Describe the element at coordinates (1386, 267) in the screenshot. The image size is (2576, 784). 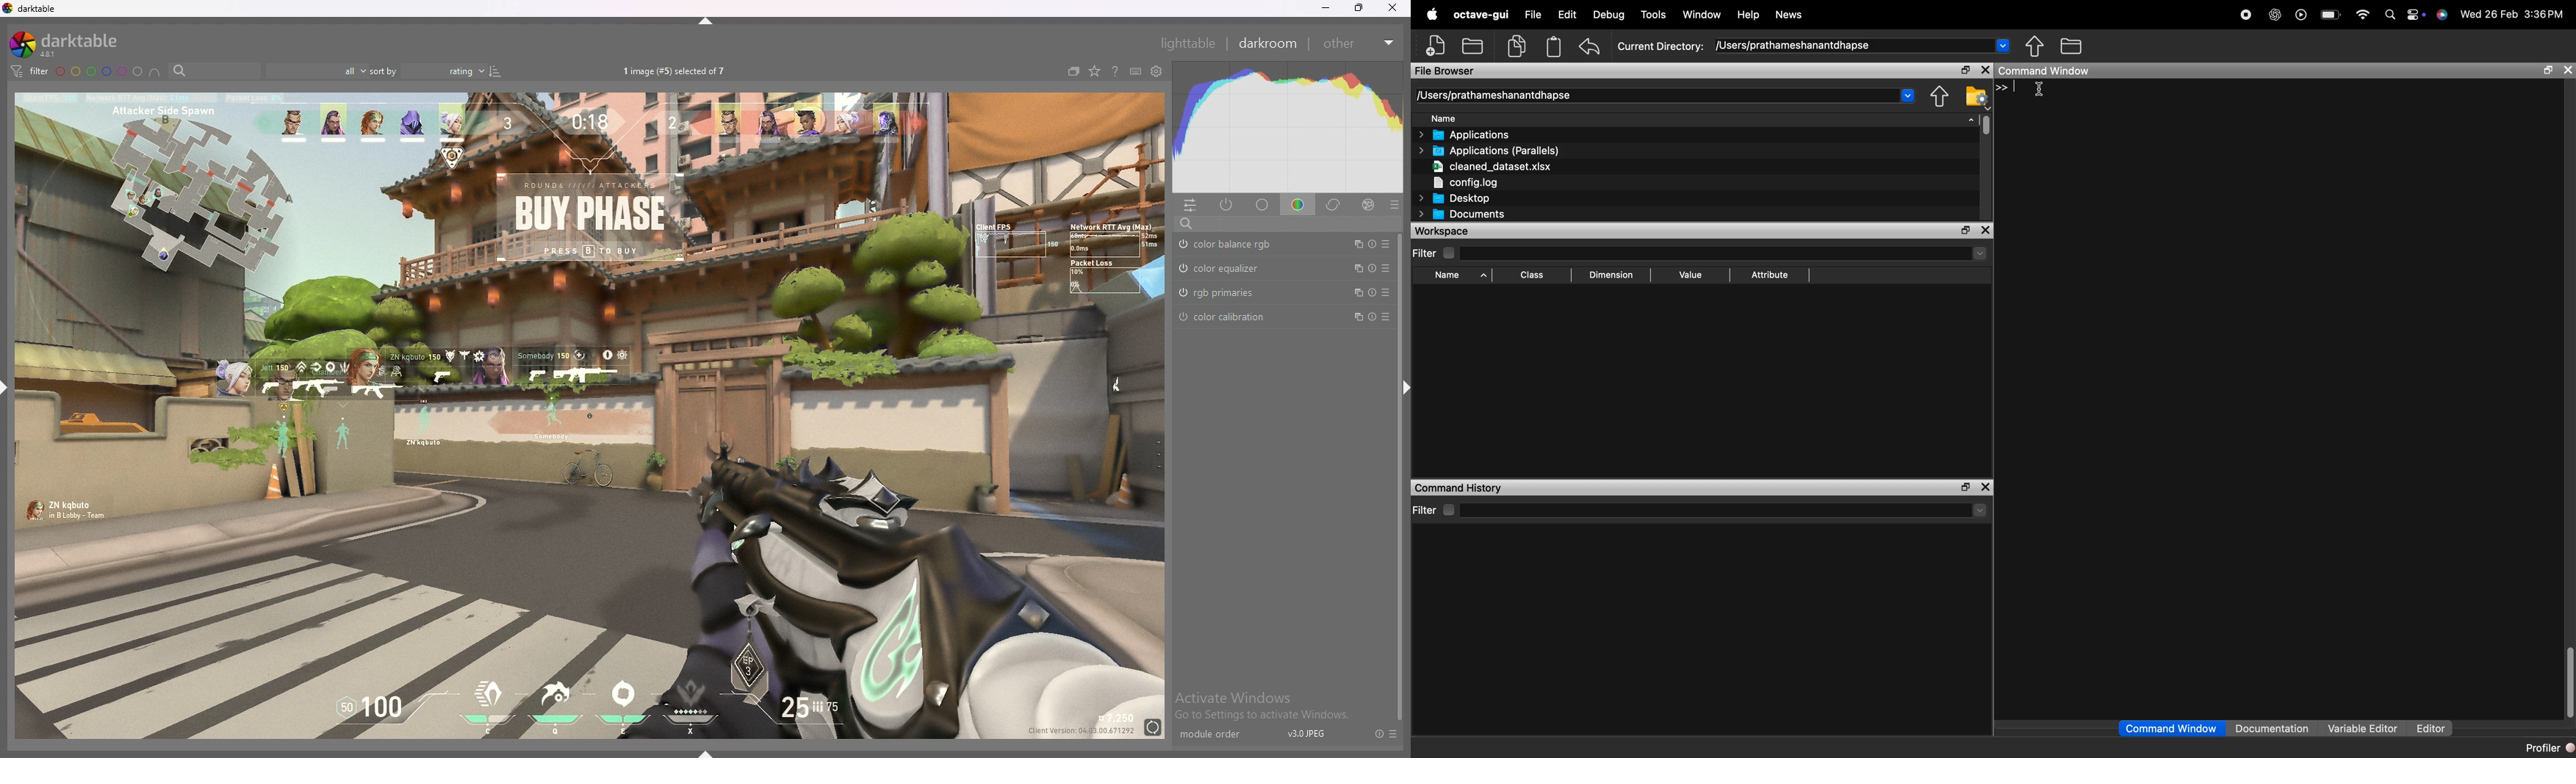
I see `presets` at that location.